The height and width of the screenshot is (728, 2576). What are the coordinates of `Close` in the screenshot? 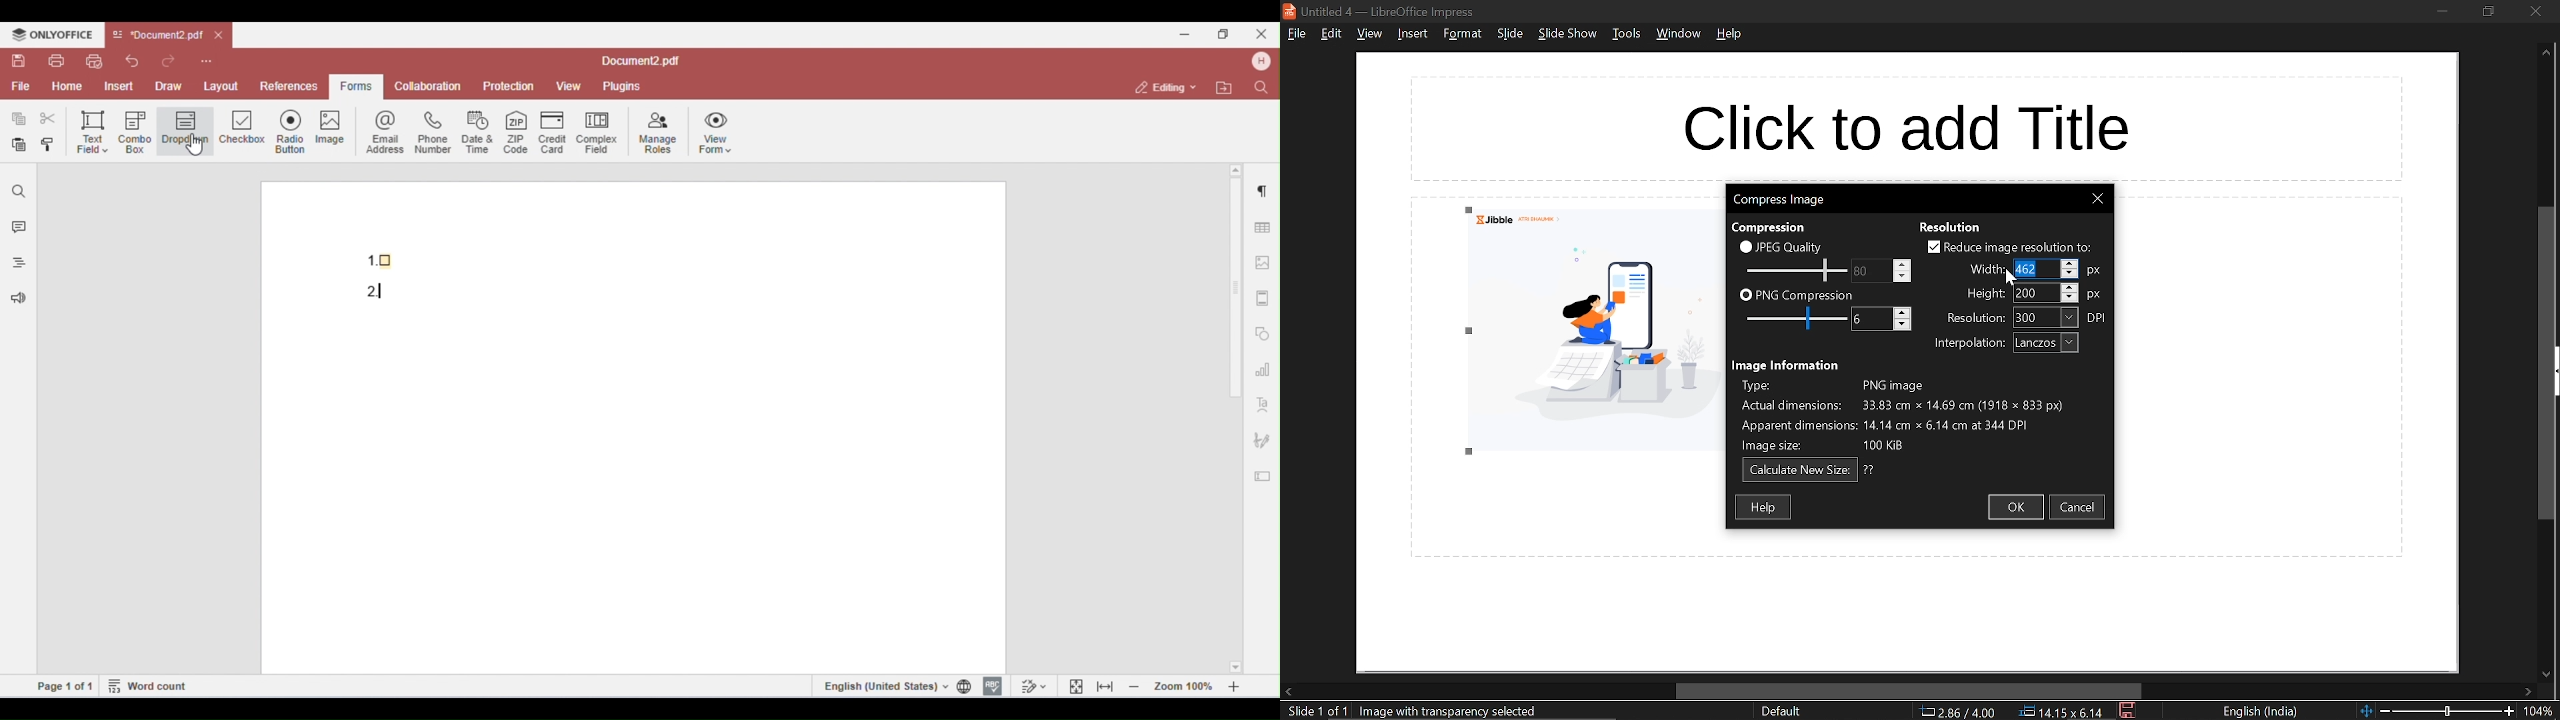 It's located at (2097, 199).